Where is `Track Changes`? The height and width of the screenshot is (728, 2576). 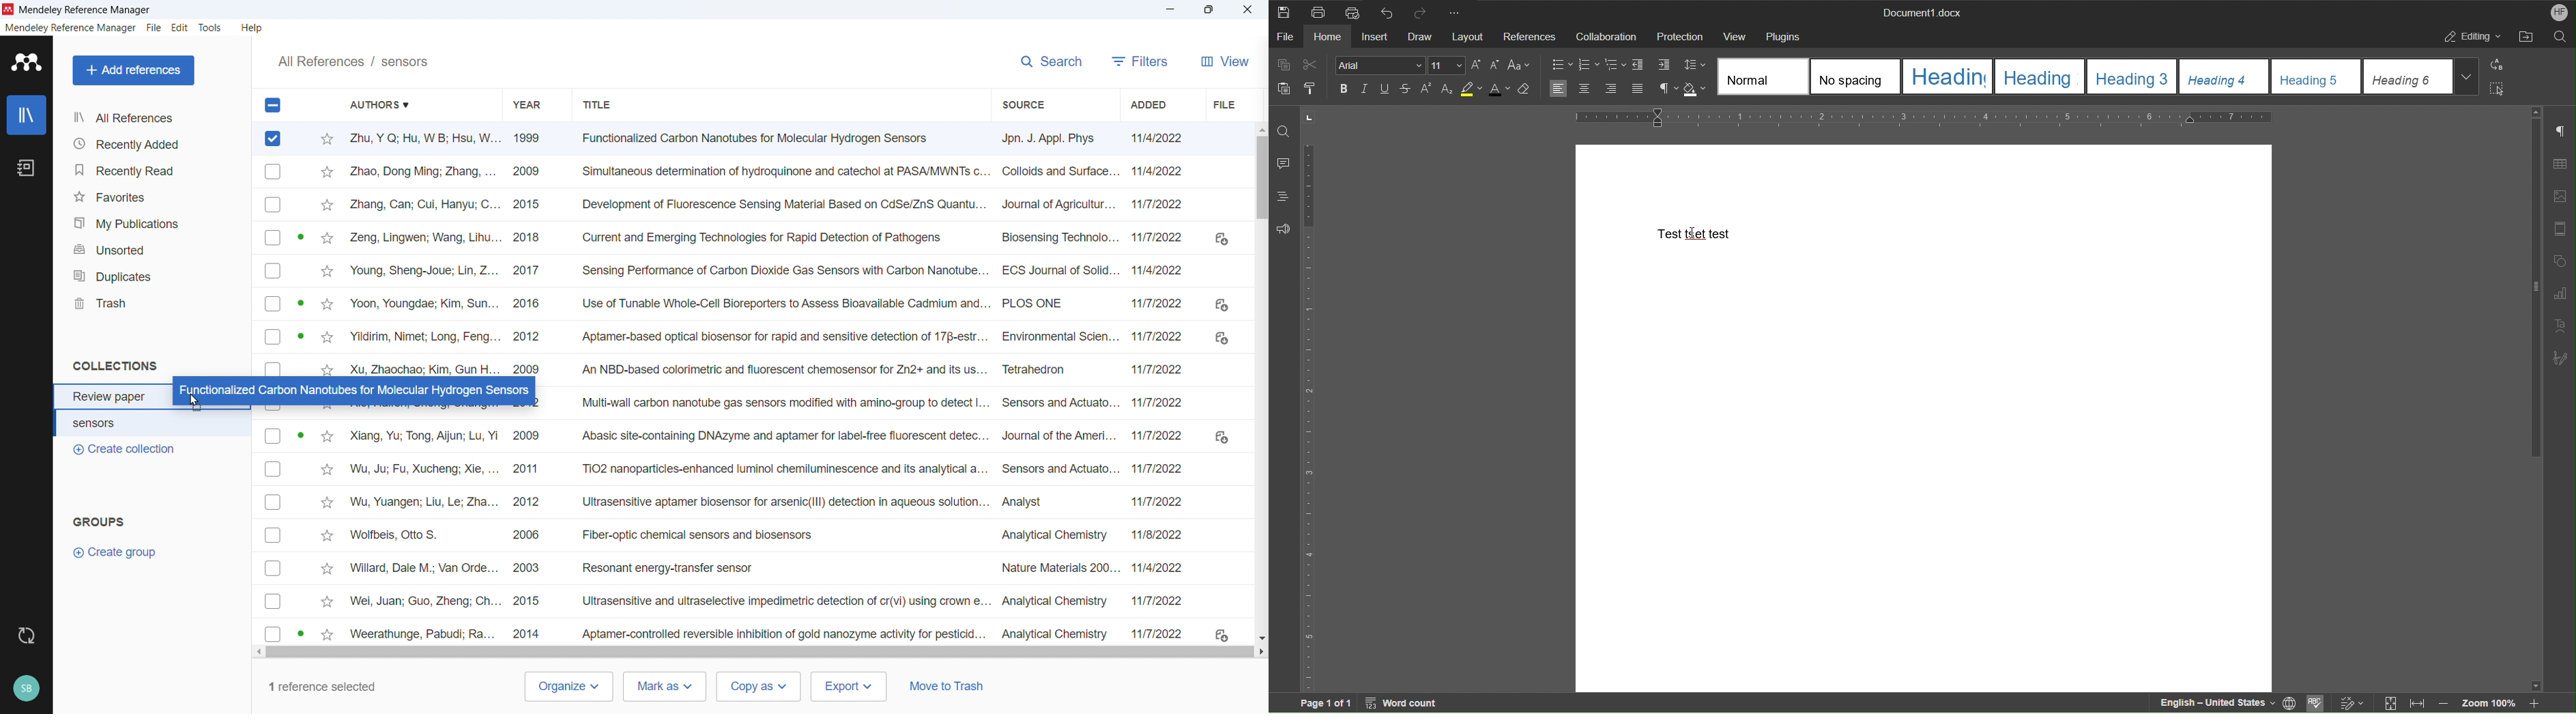 Track Changes is located at coordinates (2358, 704).